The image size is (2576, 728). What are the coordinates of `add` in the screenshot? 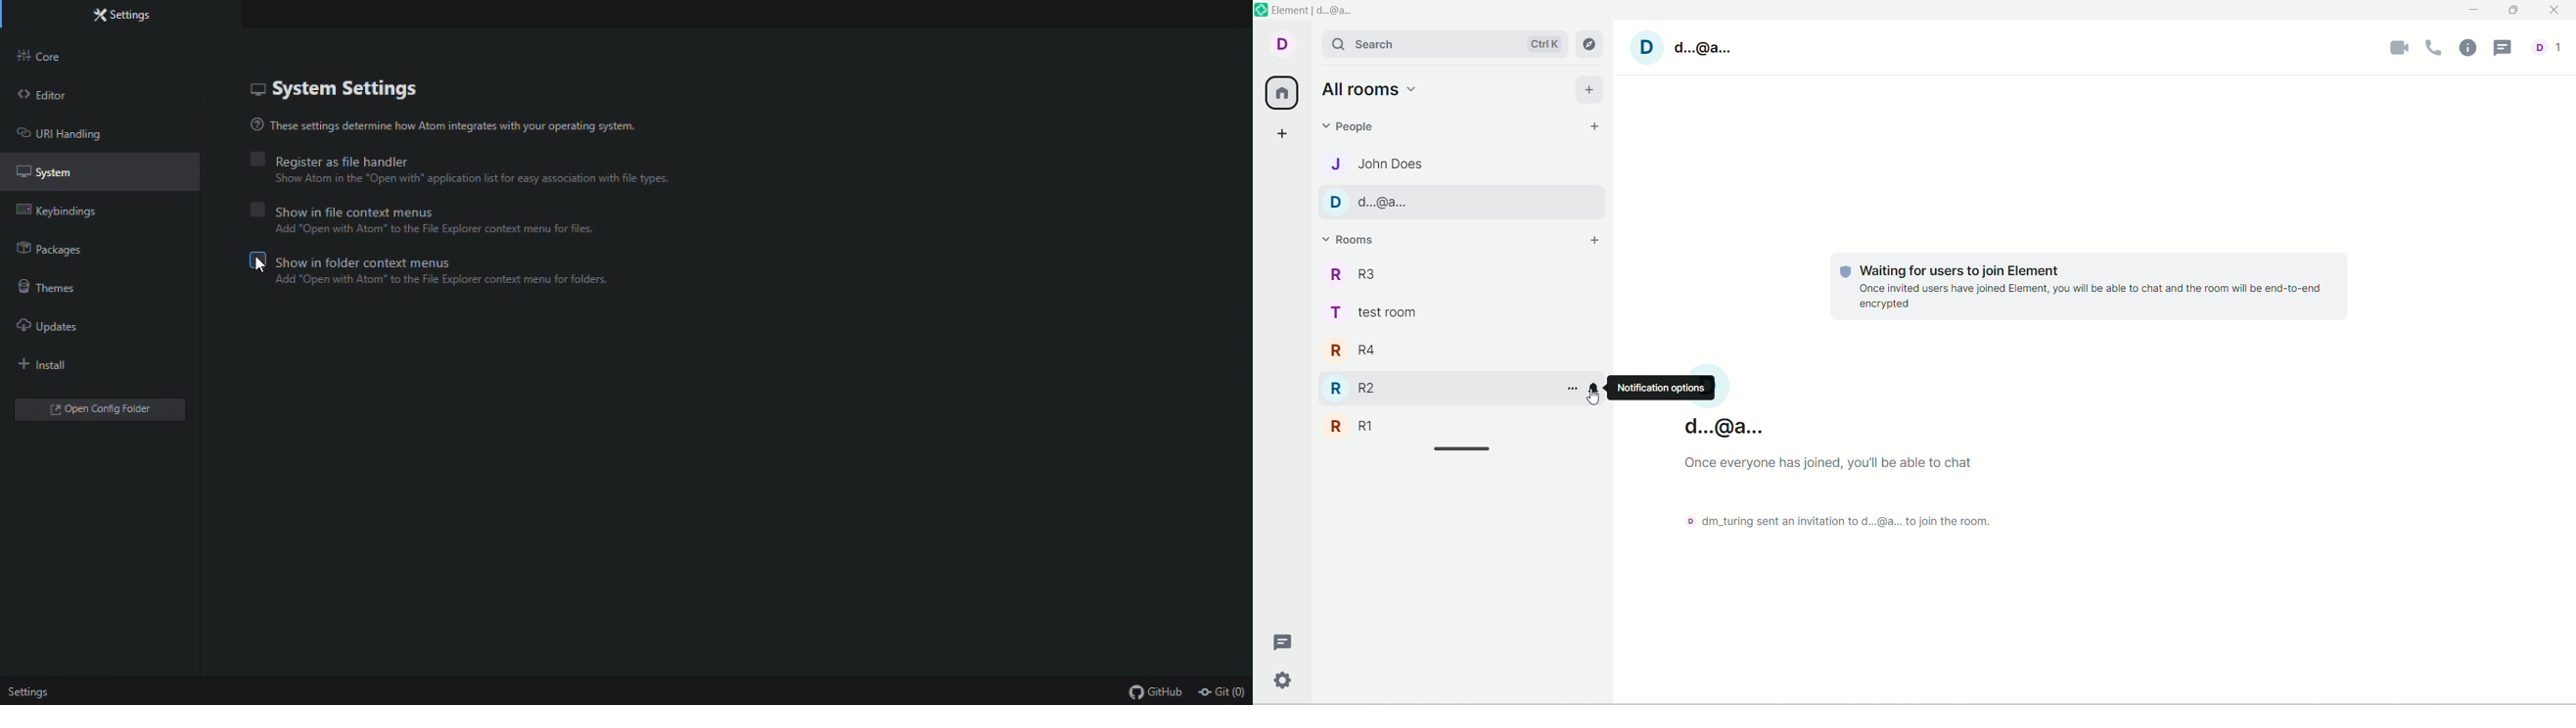 It's located at (1601, 239).